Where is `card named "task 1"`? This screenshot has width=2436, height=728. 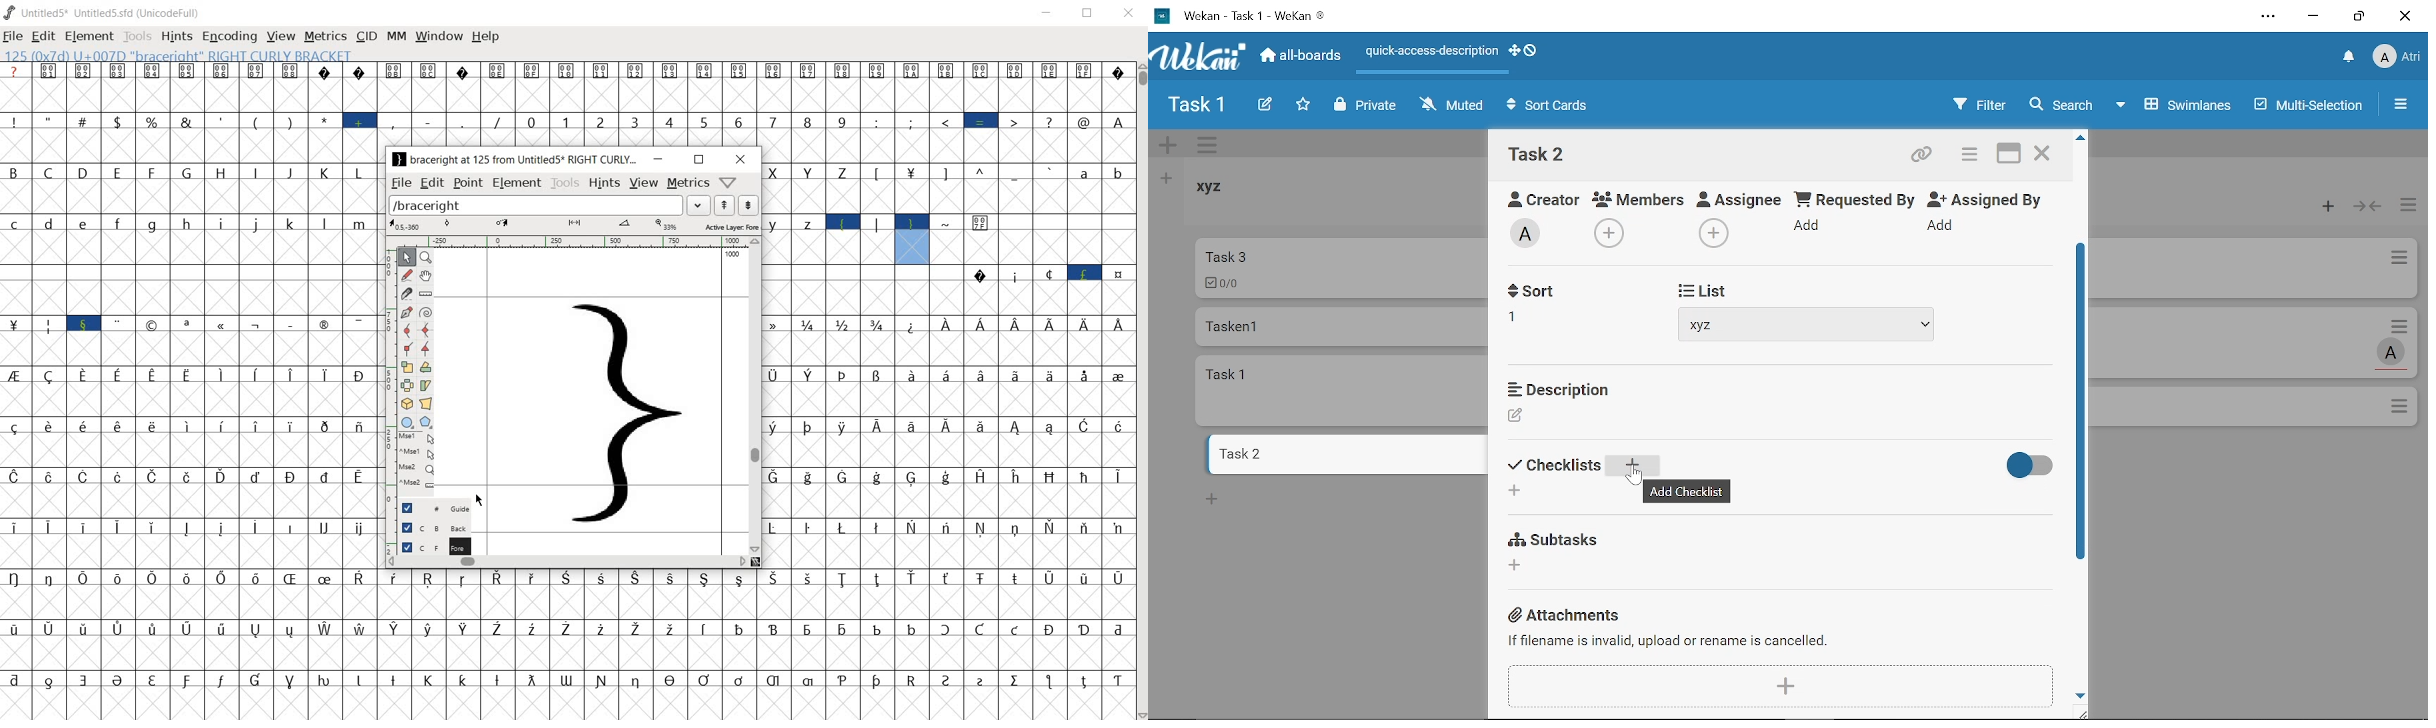 card named "task 1" is located at coordinates (1343, 390).